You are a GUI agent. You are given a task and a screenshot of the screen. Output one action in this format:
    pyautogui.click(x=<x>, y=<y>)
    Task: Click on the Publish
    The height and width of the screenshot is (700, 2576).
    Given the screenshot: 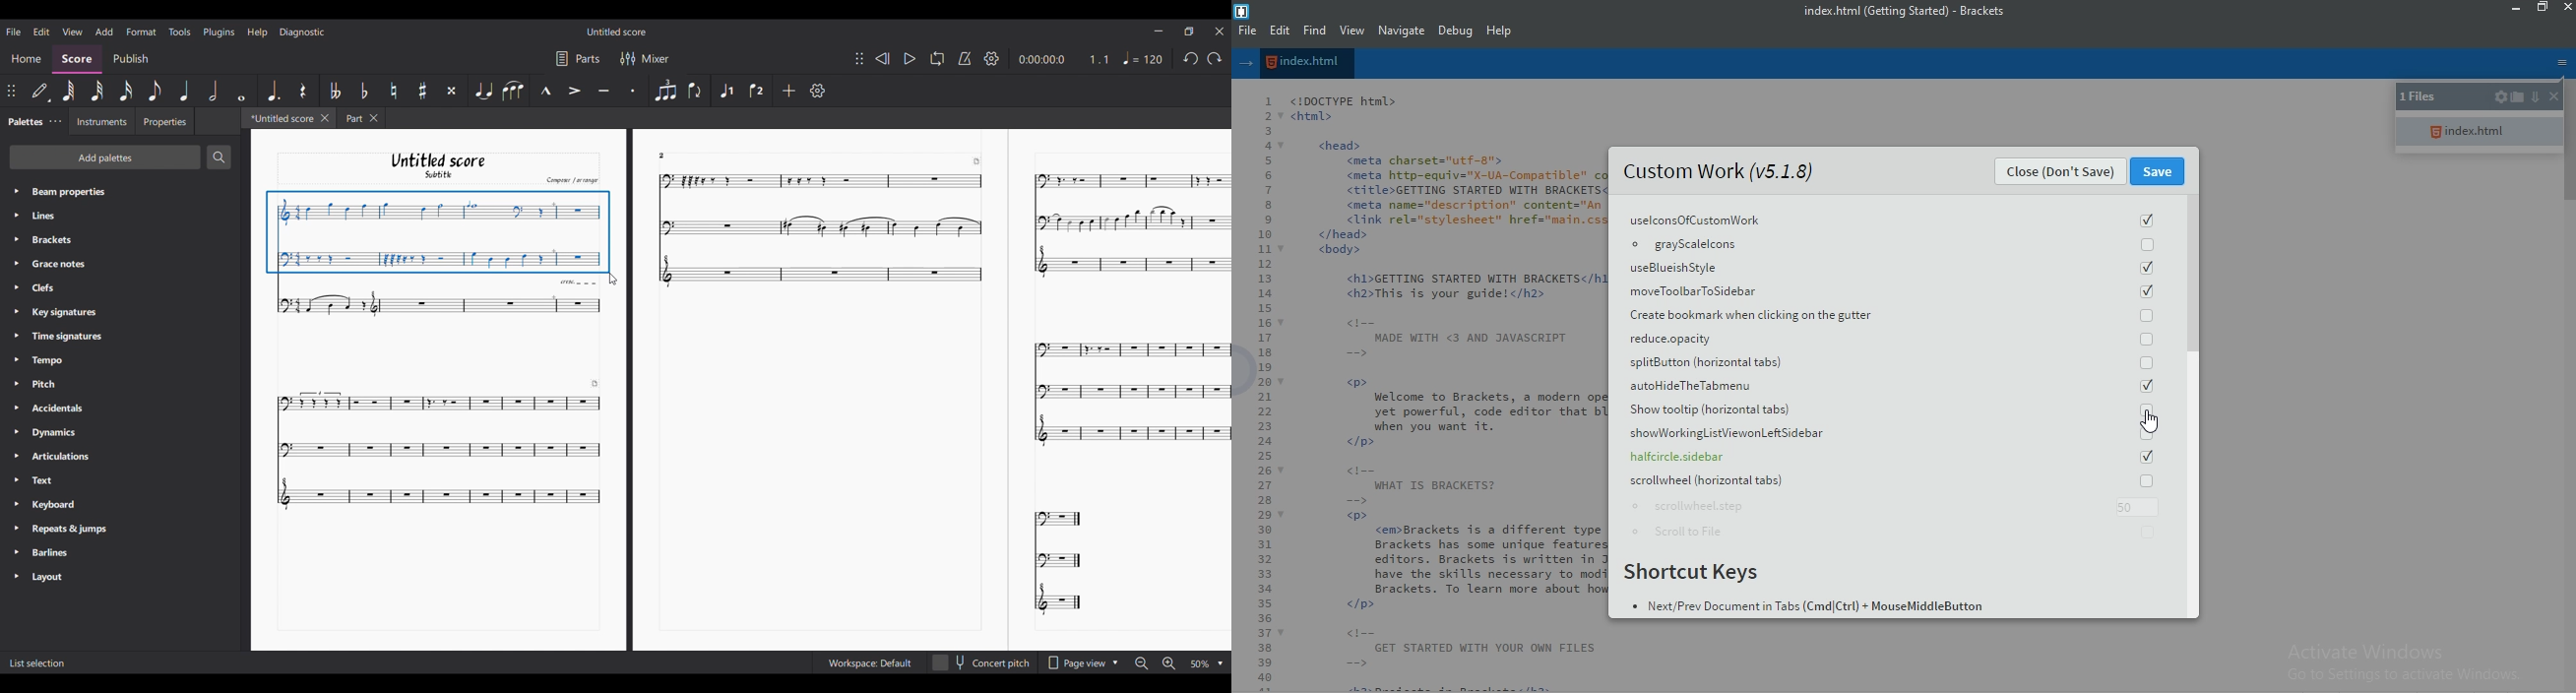 What is the action you would take?
    pyautogui.click(x=130, y=58)
    